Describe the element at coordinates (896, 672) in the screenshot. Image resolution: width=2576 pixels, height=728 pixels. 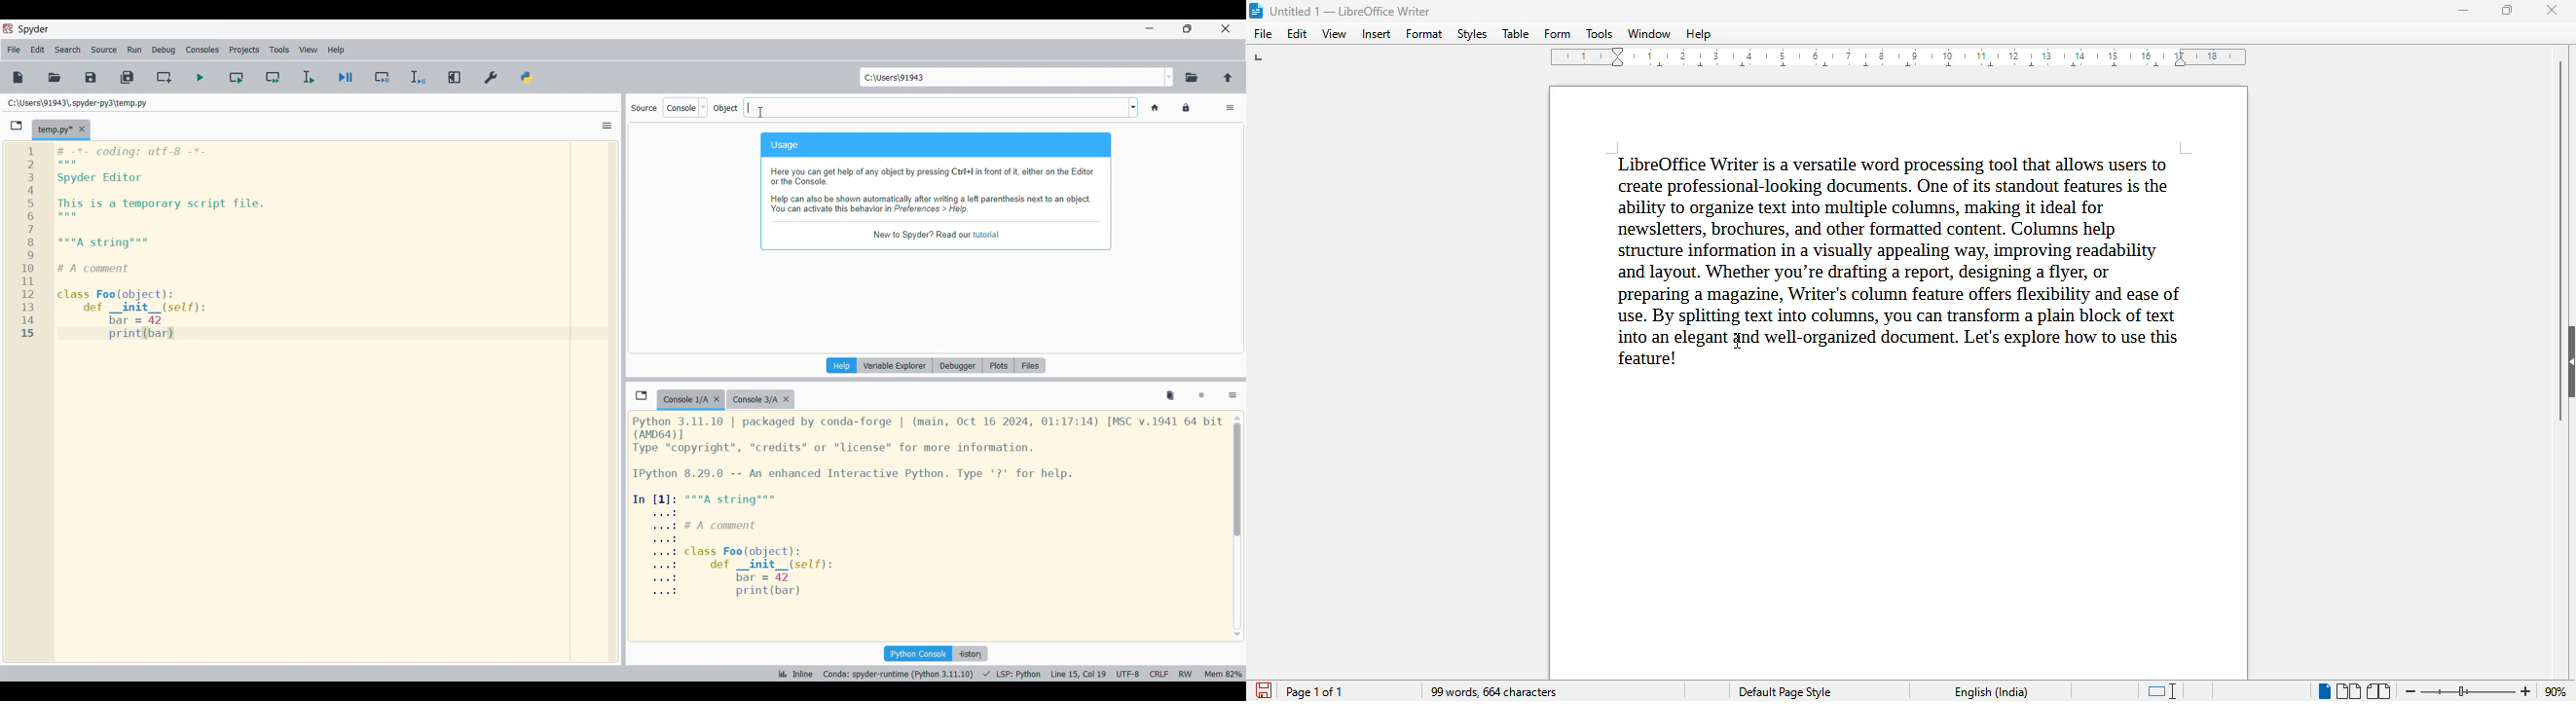
I see `Canada: spyder-runtime (Python 3.11.10)` at that location.